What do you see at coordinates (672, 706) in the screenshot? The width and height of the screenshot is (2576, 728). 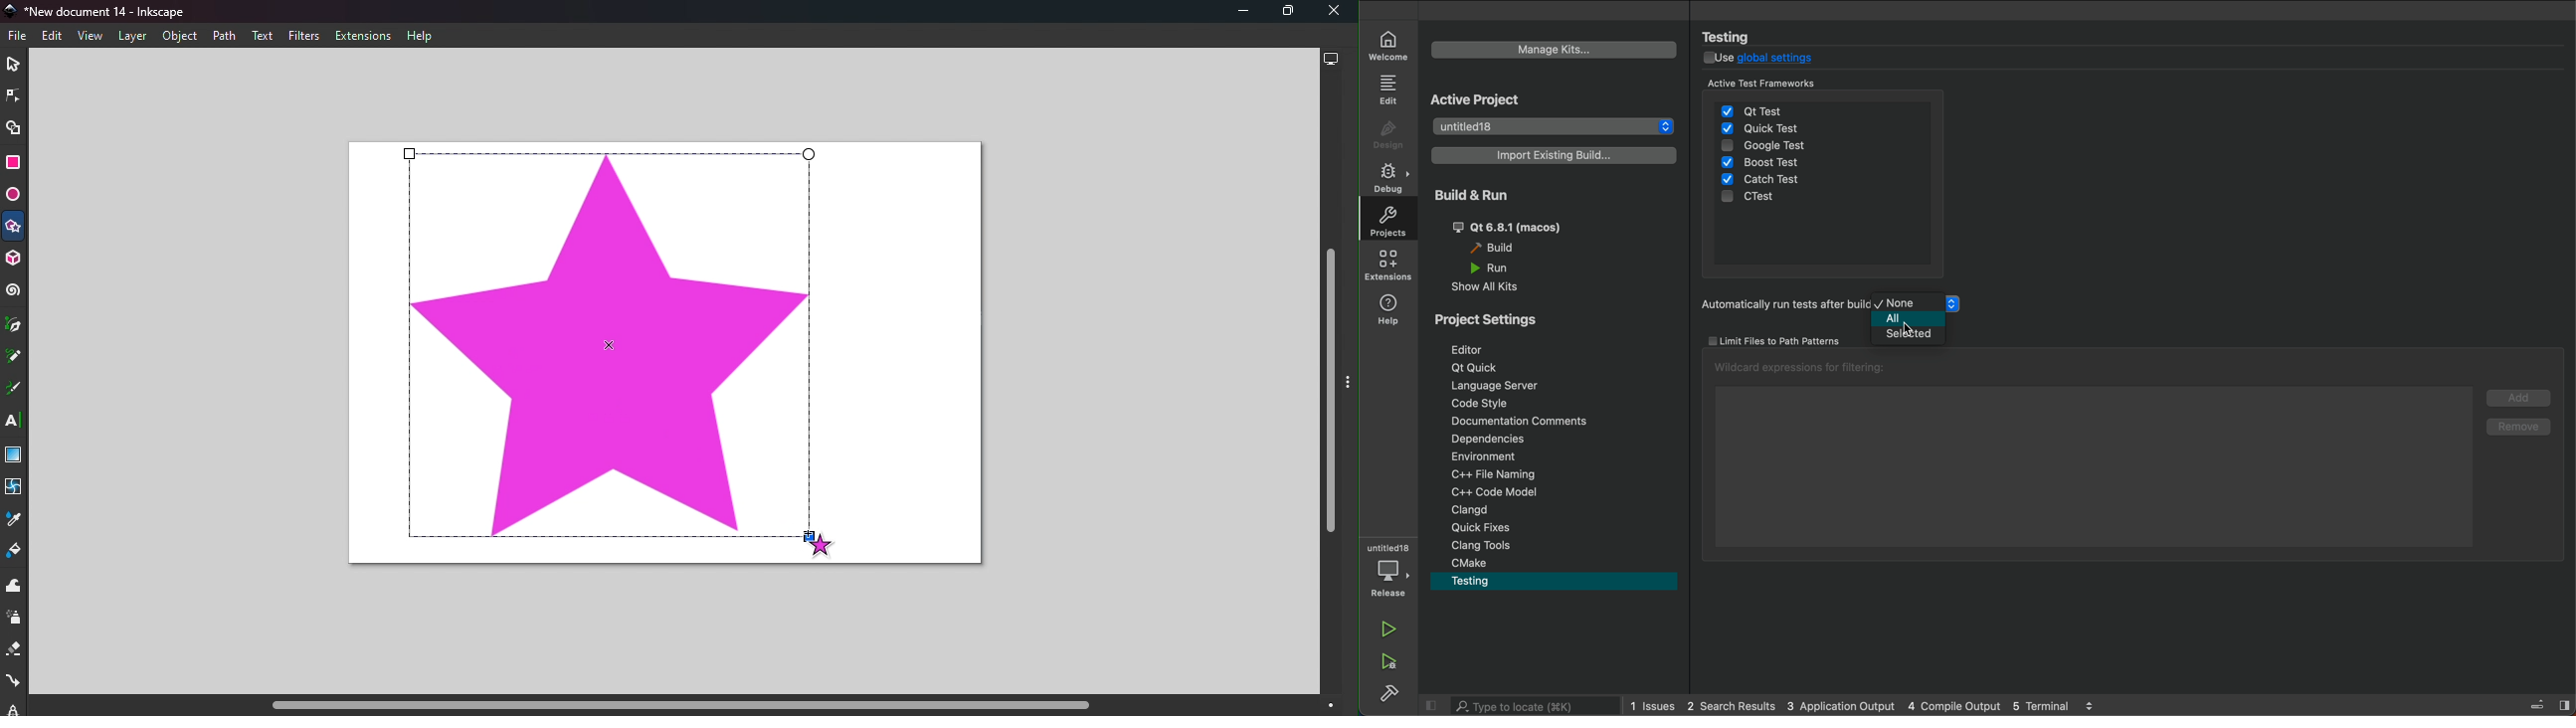 I see `Horizontal scroll bar` at bounding box center [672, 706].